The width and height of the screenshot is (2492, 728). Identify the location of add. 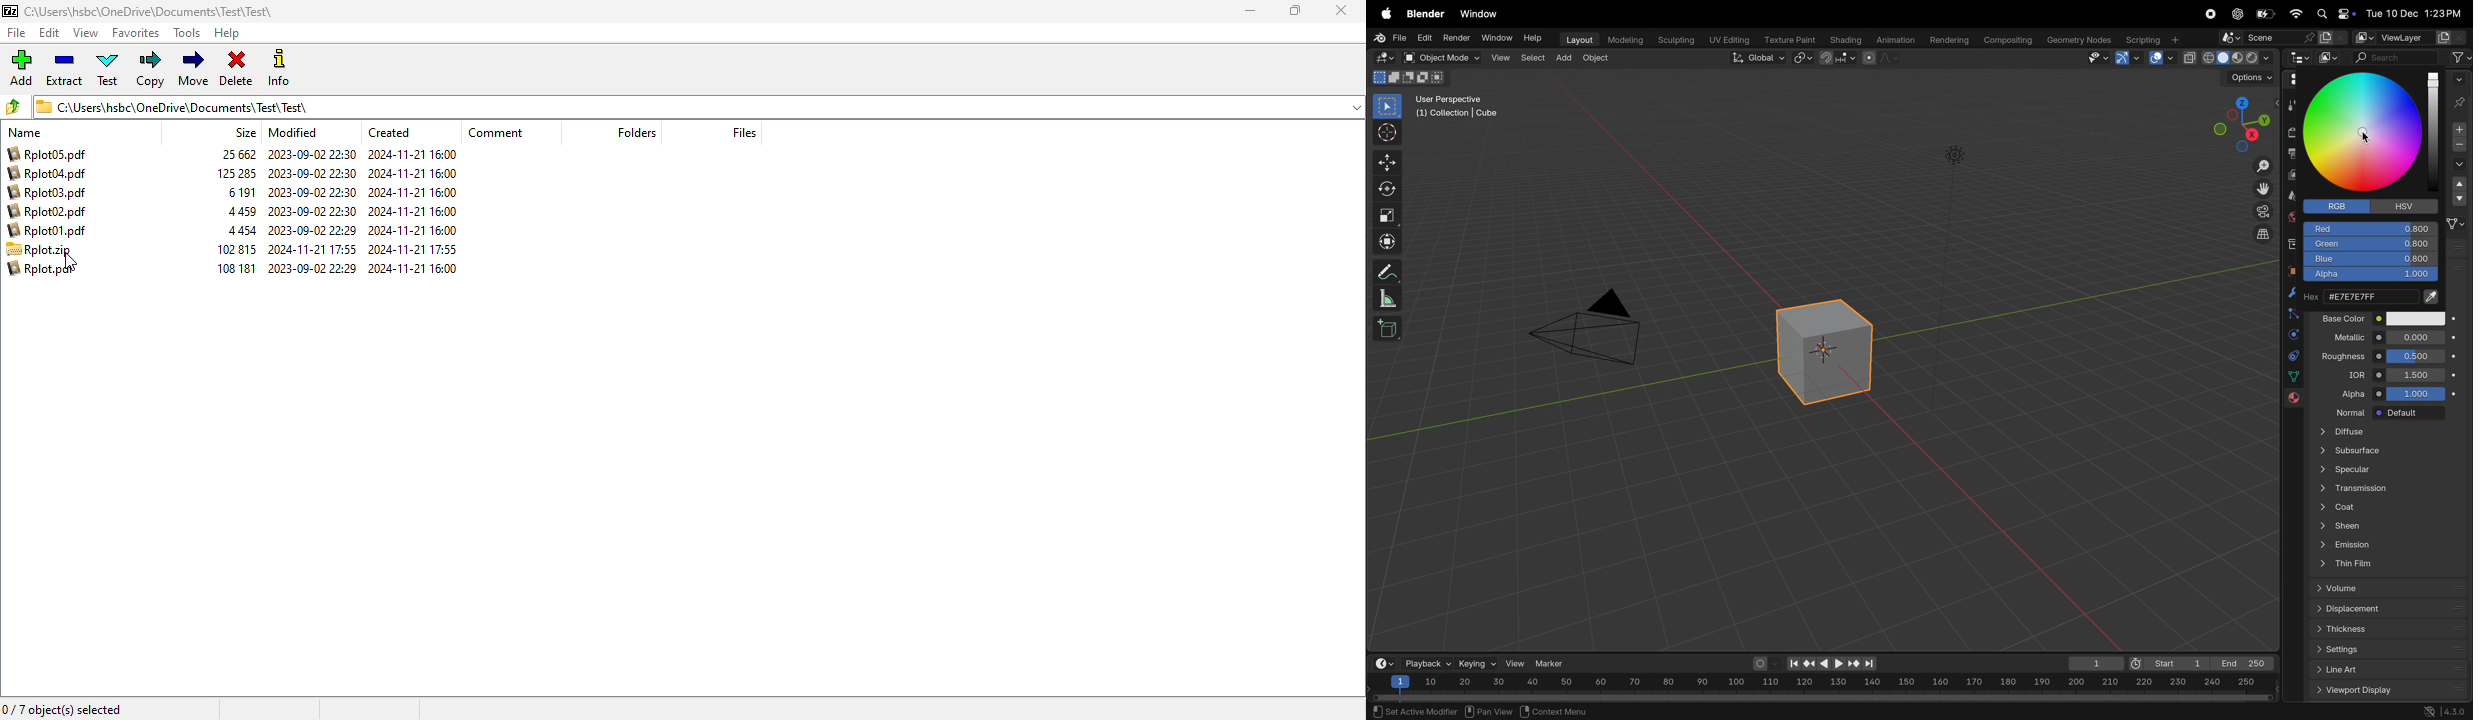
(1565, 55).